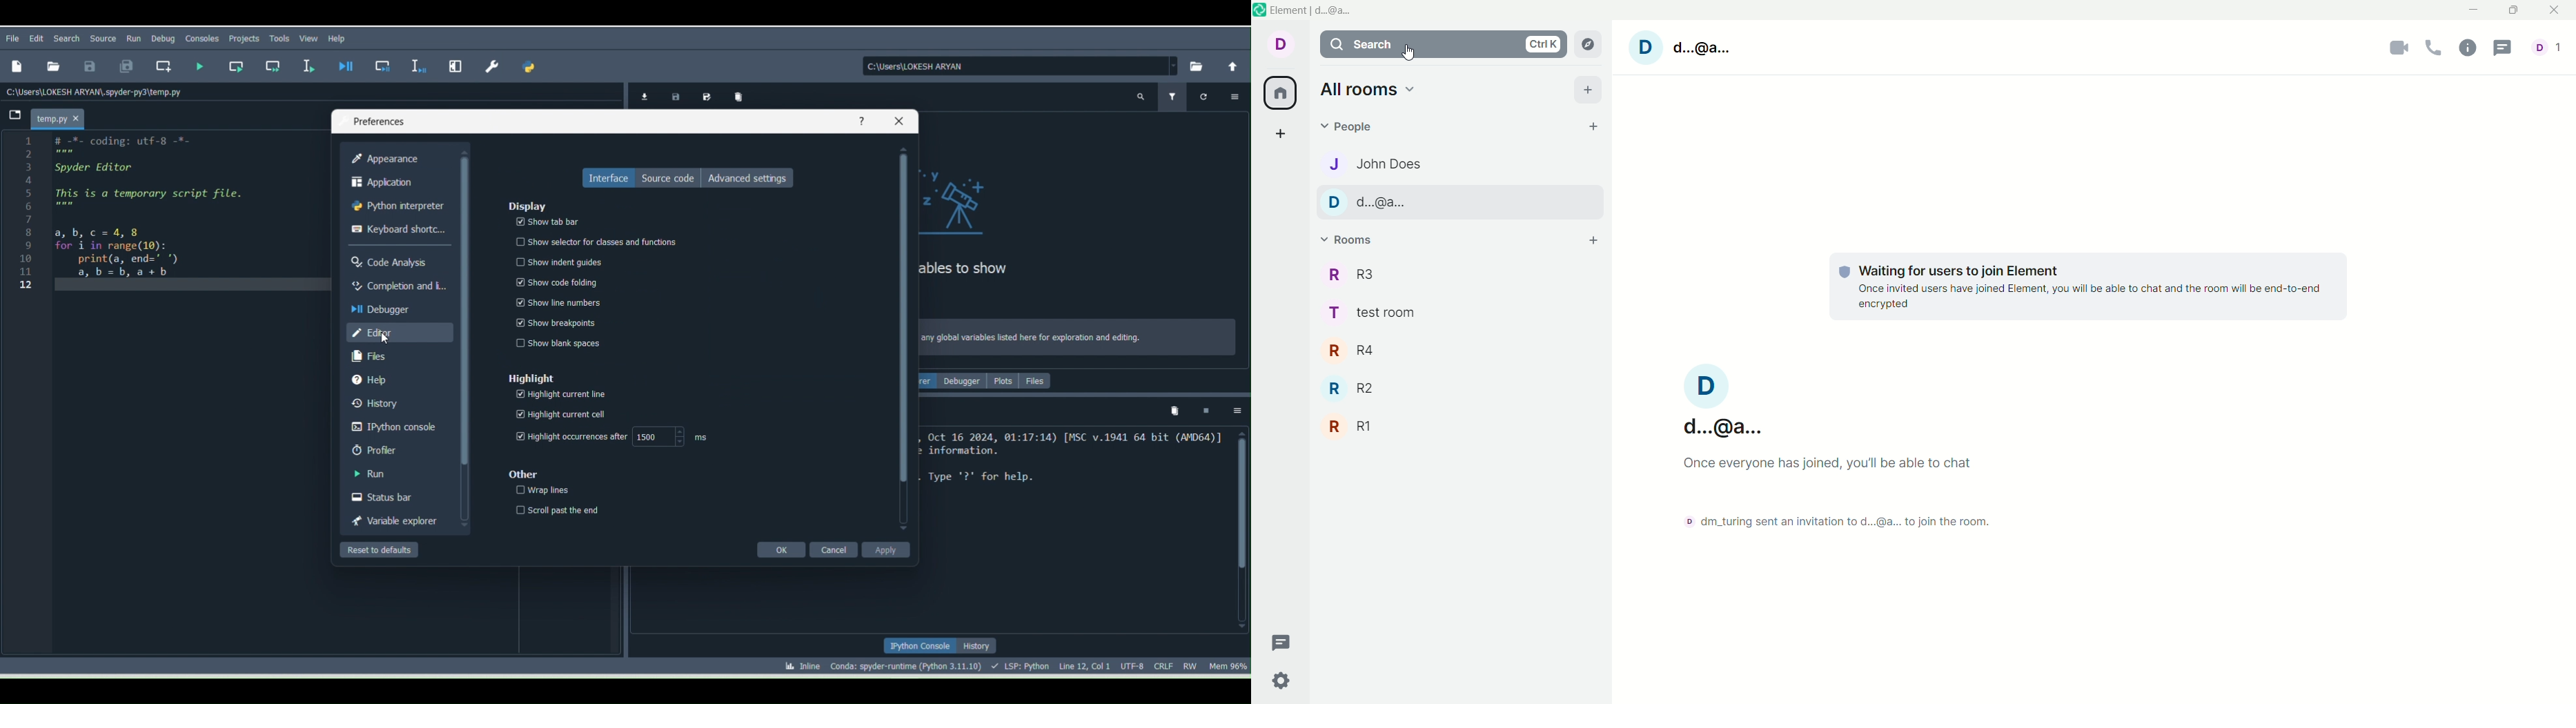  I want to click on all rooms, so click(1283, 95).